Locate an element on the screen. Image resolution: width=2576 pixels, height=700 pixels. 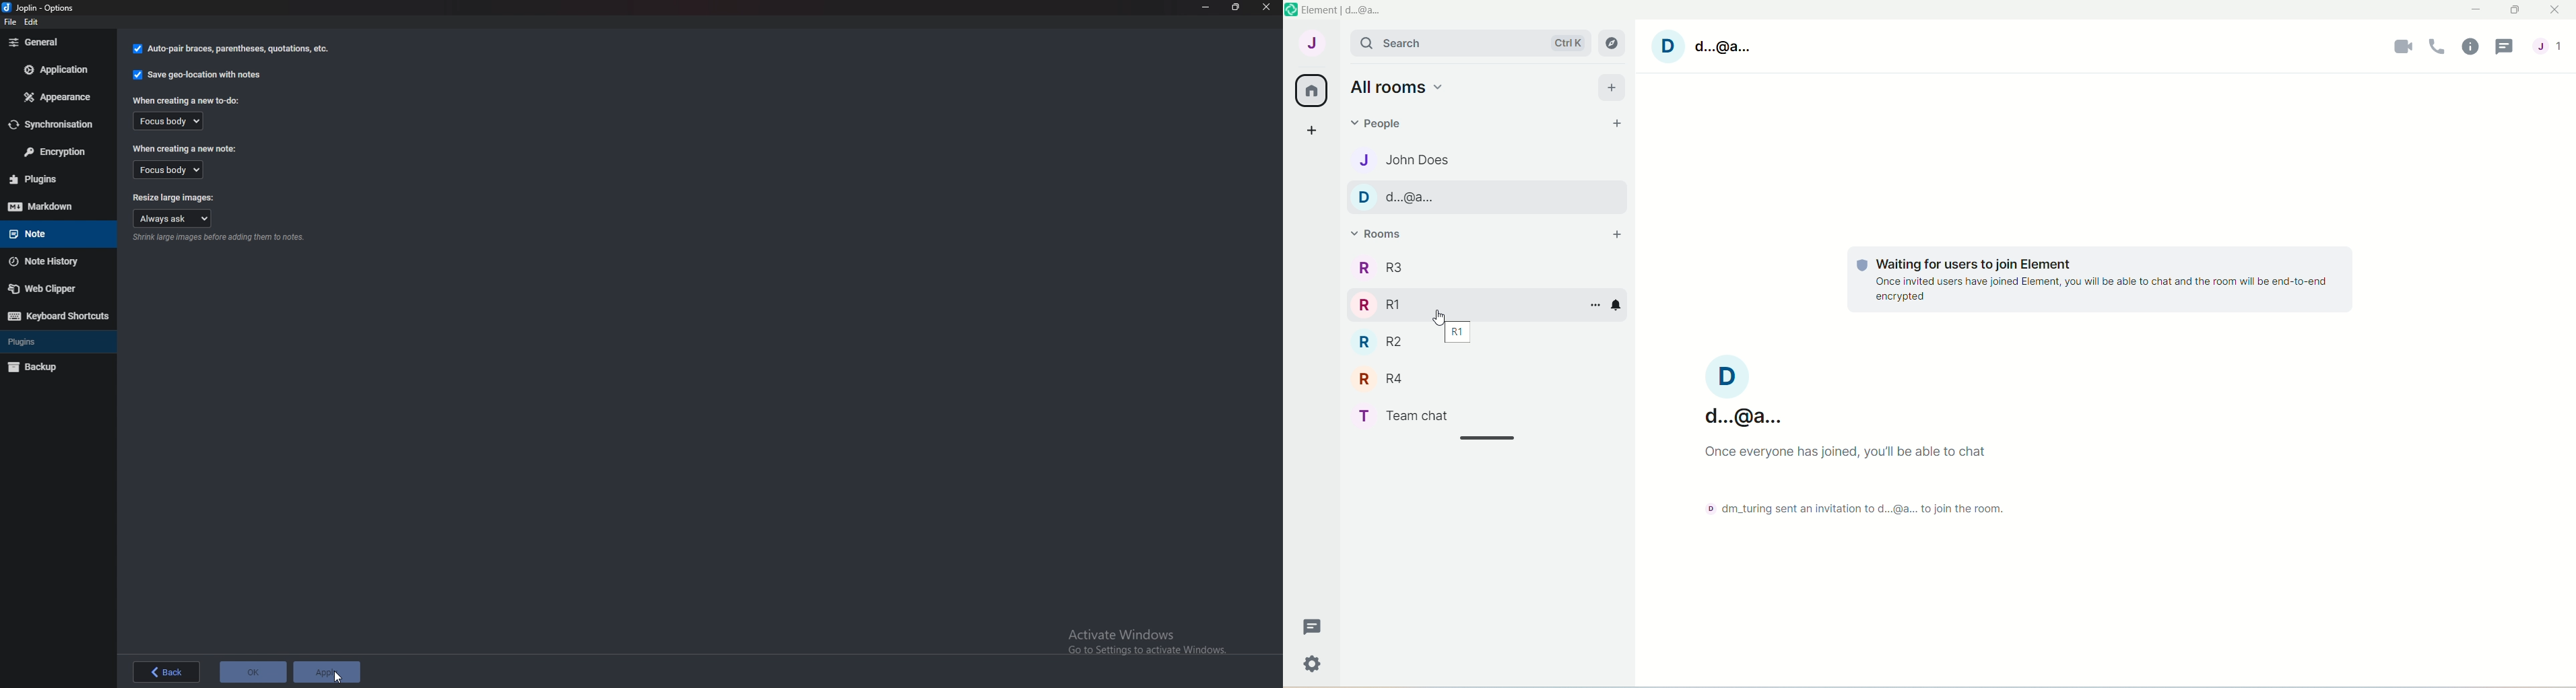
Once everyone has joined, you'll be able to chat is located at coordinates (1847, 454).